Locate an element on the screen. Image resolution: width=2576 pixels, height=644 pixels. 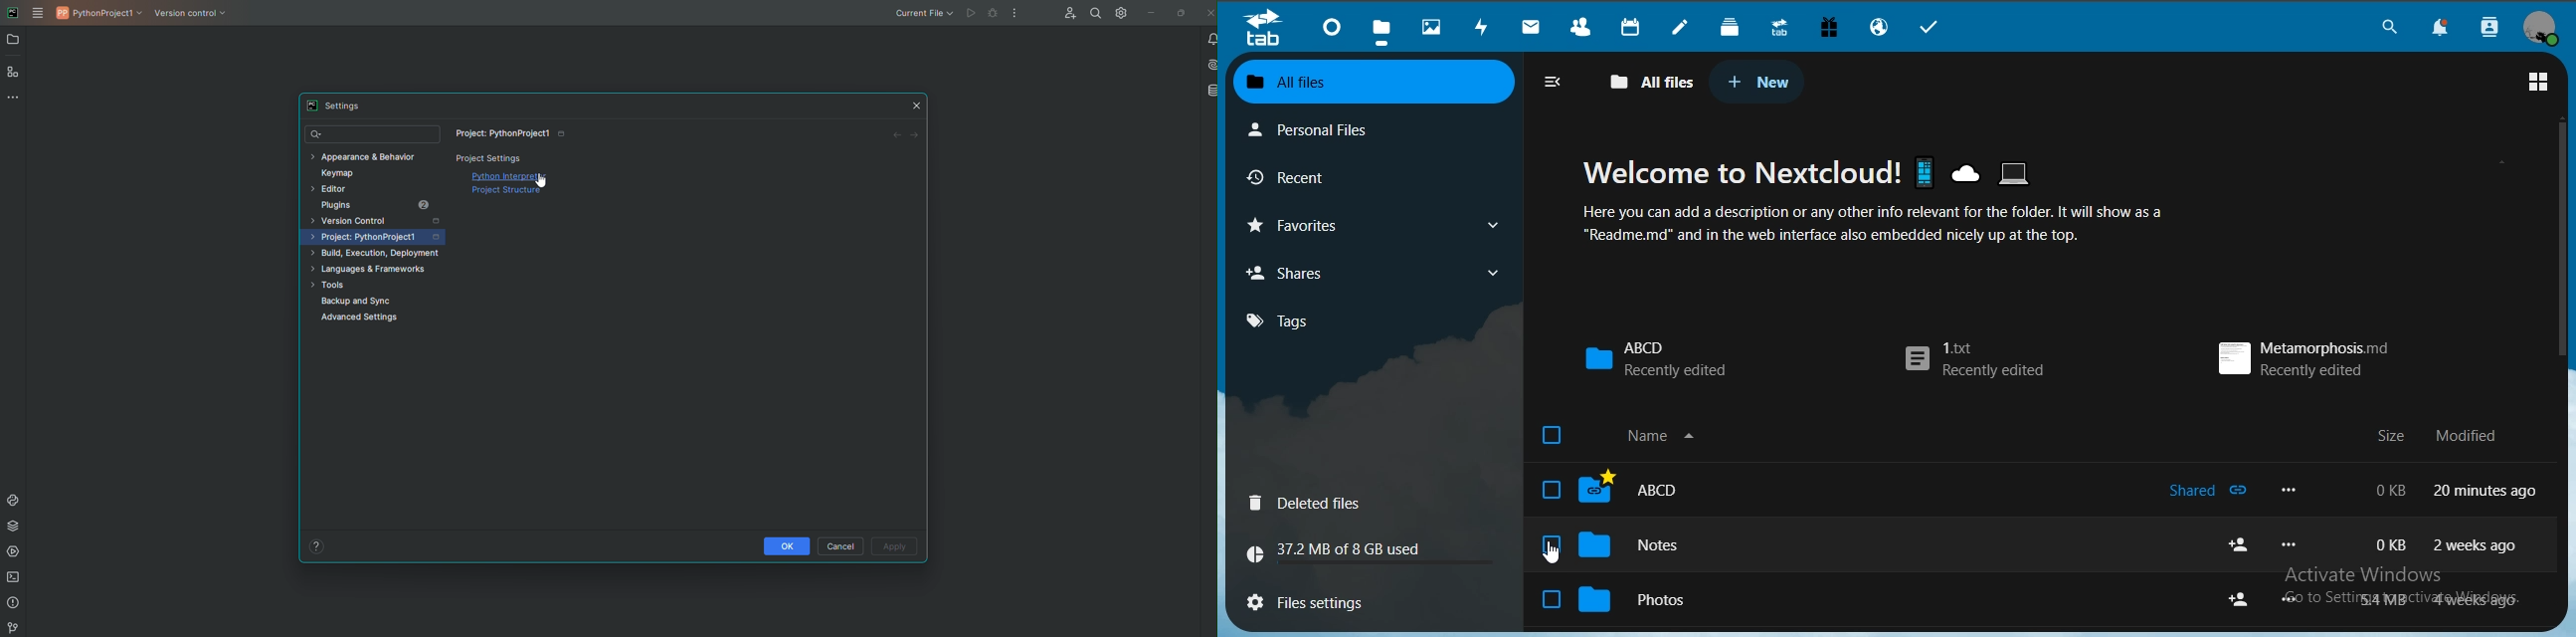
notes is located at coordinates (1684, 28).